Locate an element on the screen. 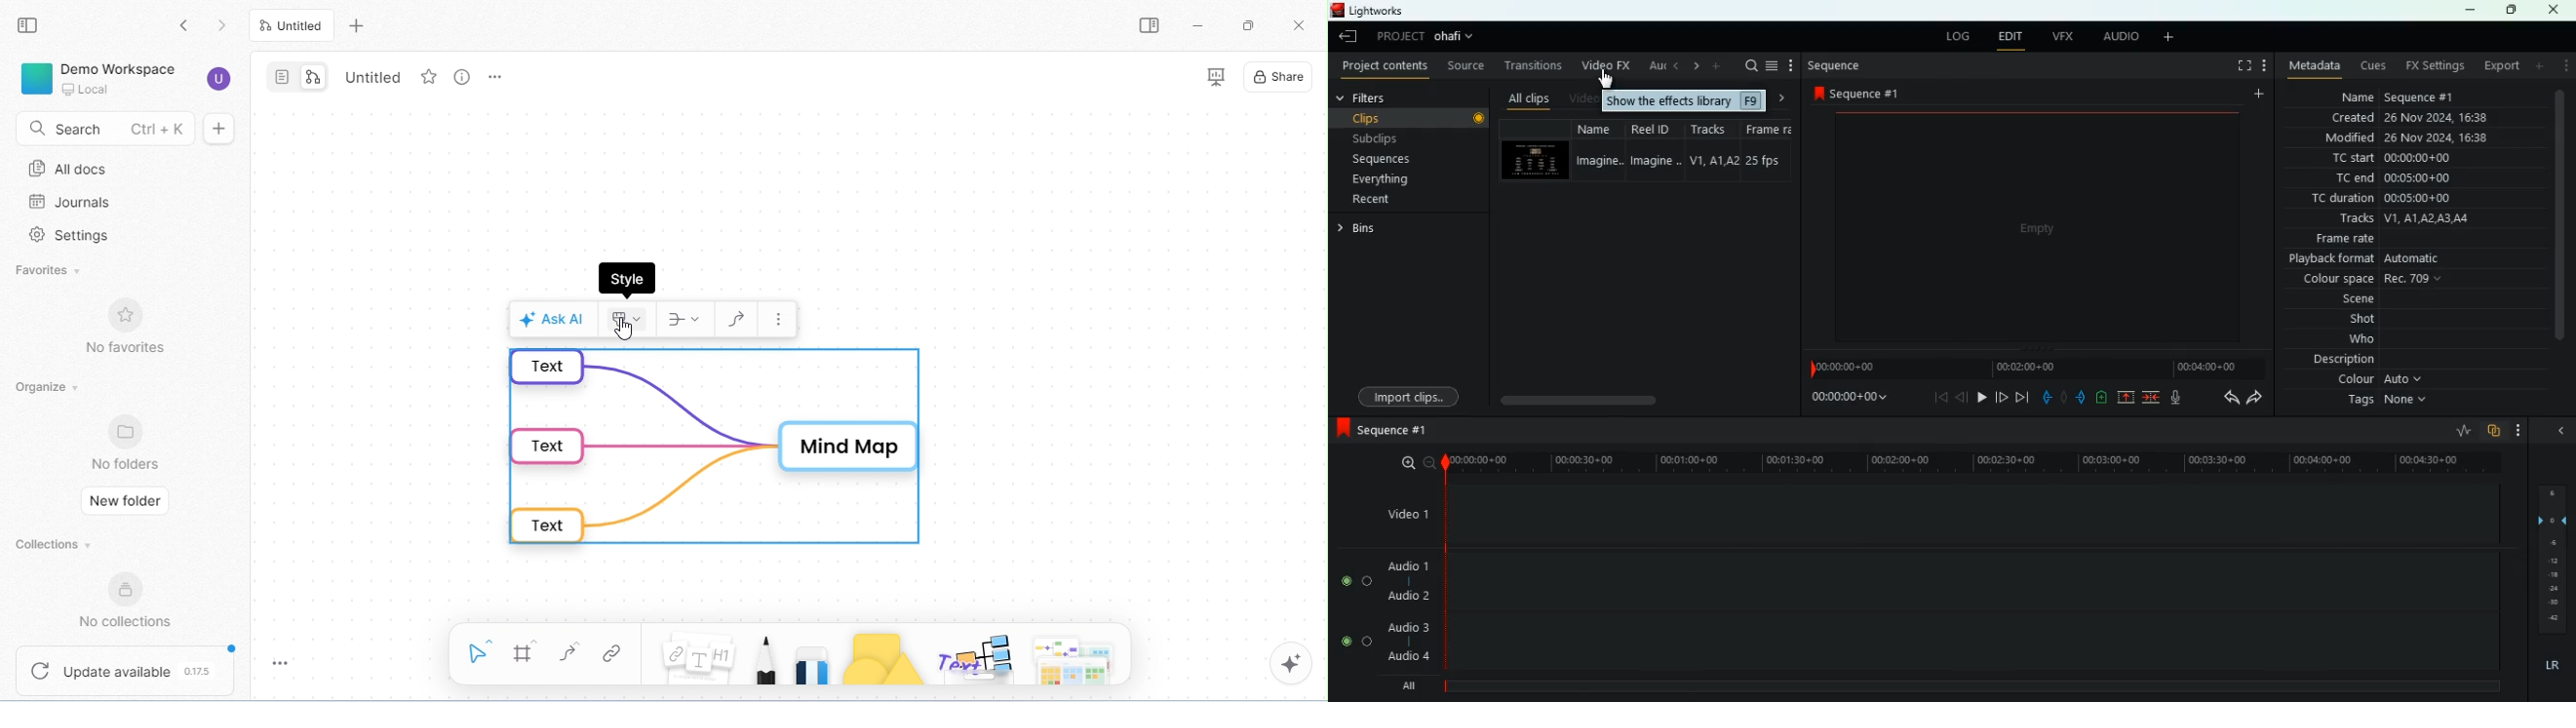  audio 3 is located at coordinates (1408, 628).